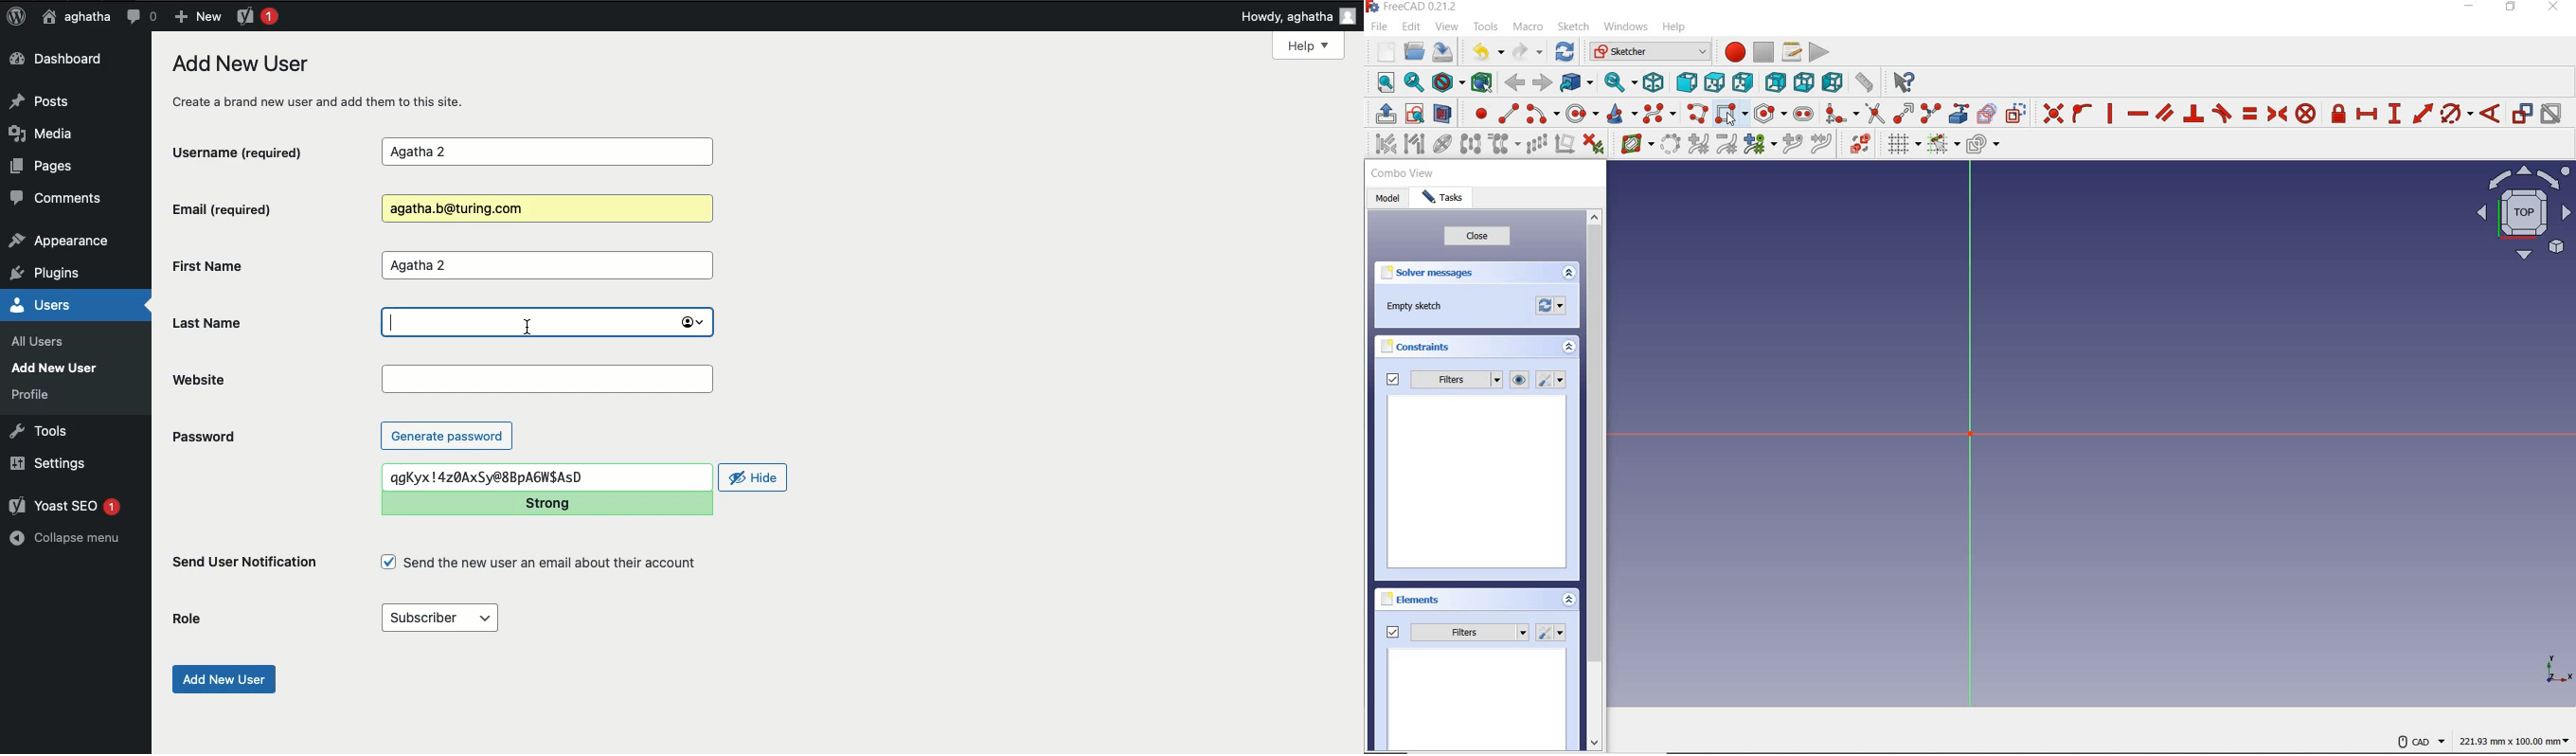 Image resolution: width=2576 pixels, height=756 pixels. Describe the element at coordinates (1578, 85) in the screenshot. I see `got to linked object` at that location.